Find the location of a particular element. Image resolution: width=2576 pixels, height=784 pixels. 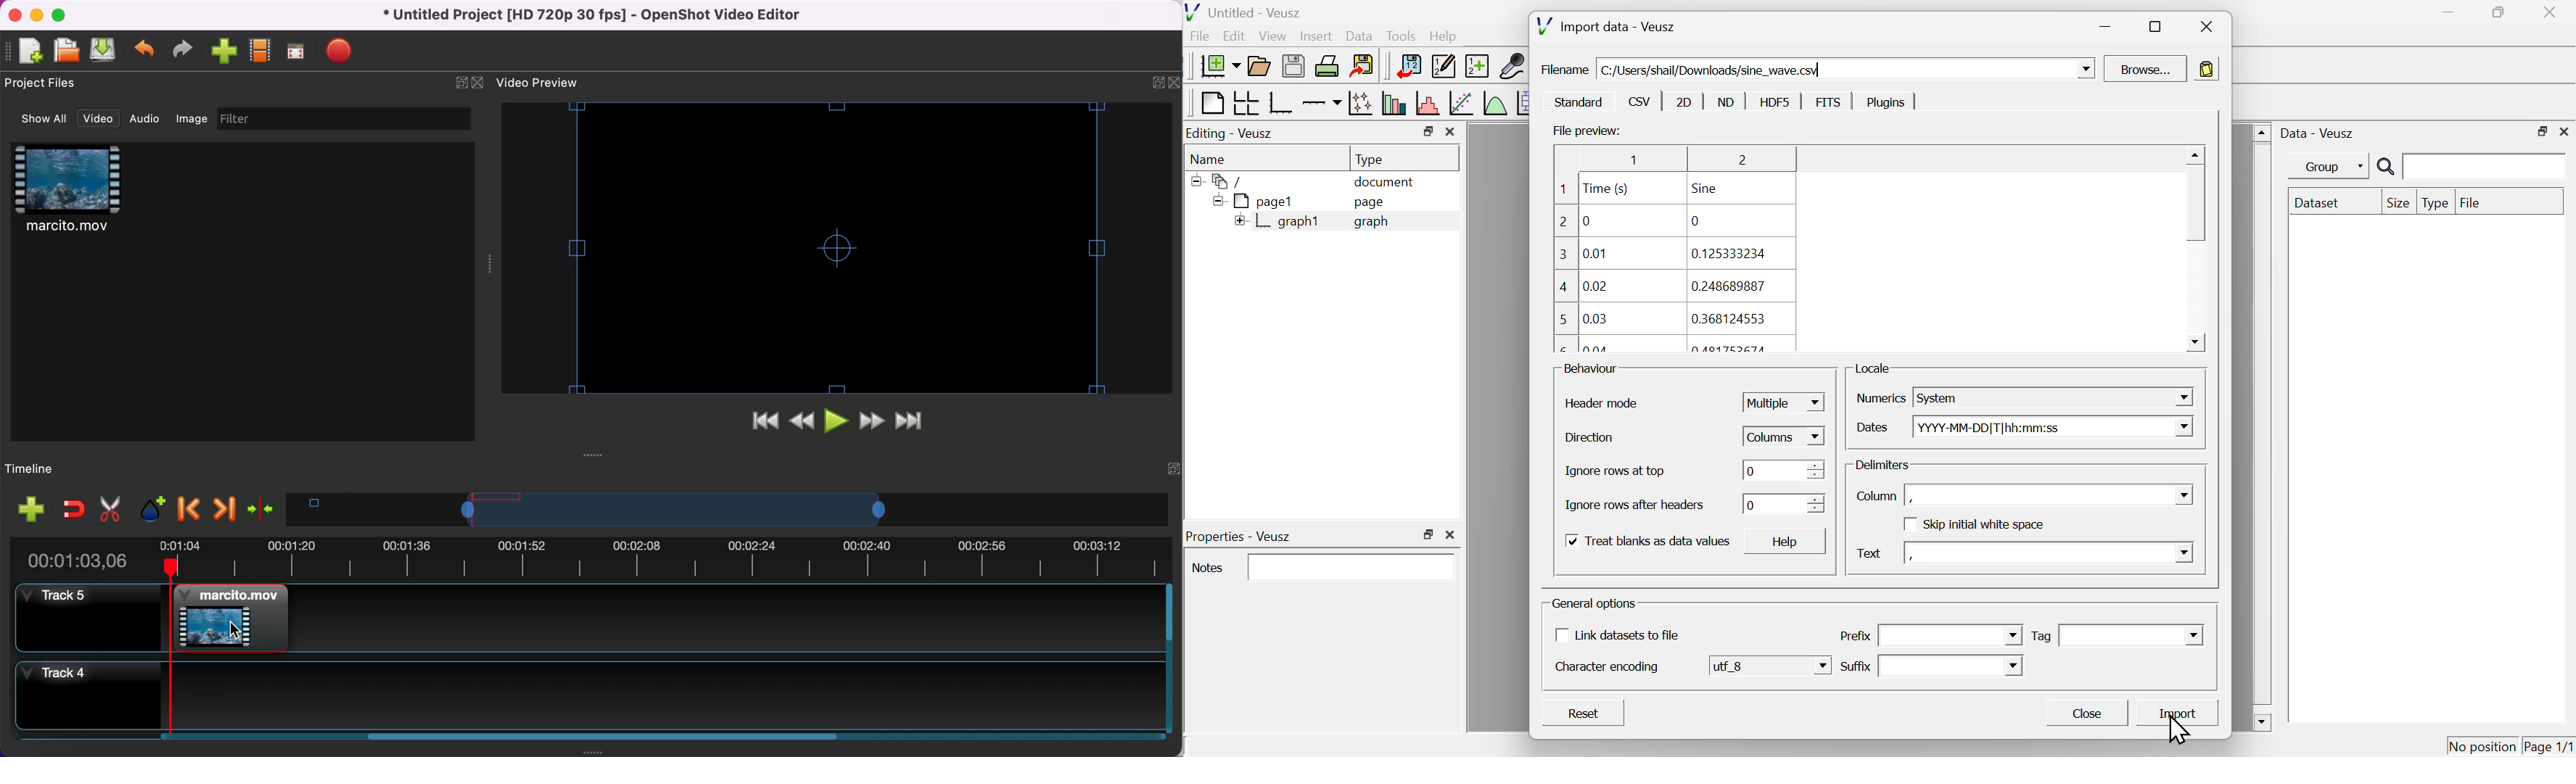

0 is located at coordinates (1587, 220).